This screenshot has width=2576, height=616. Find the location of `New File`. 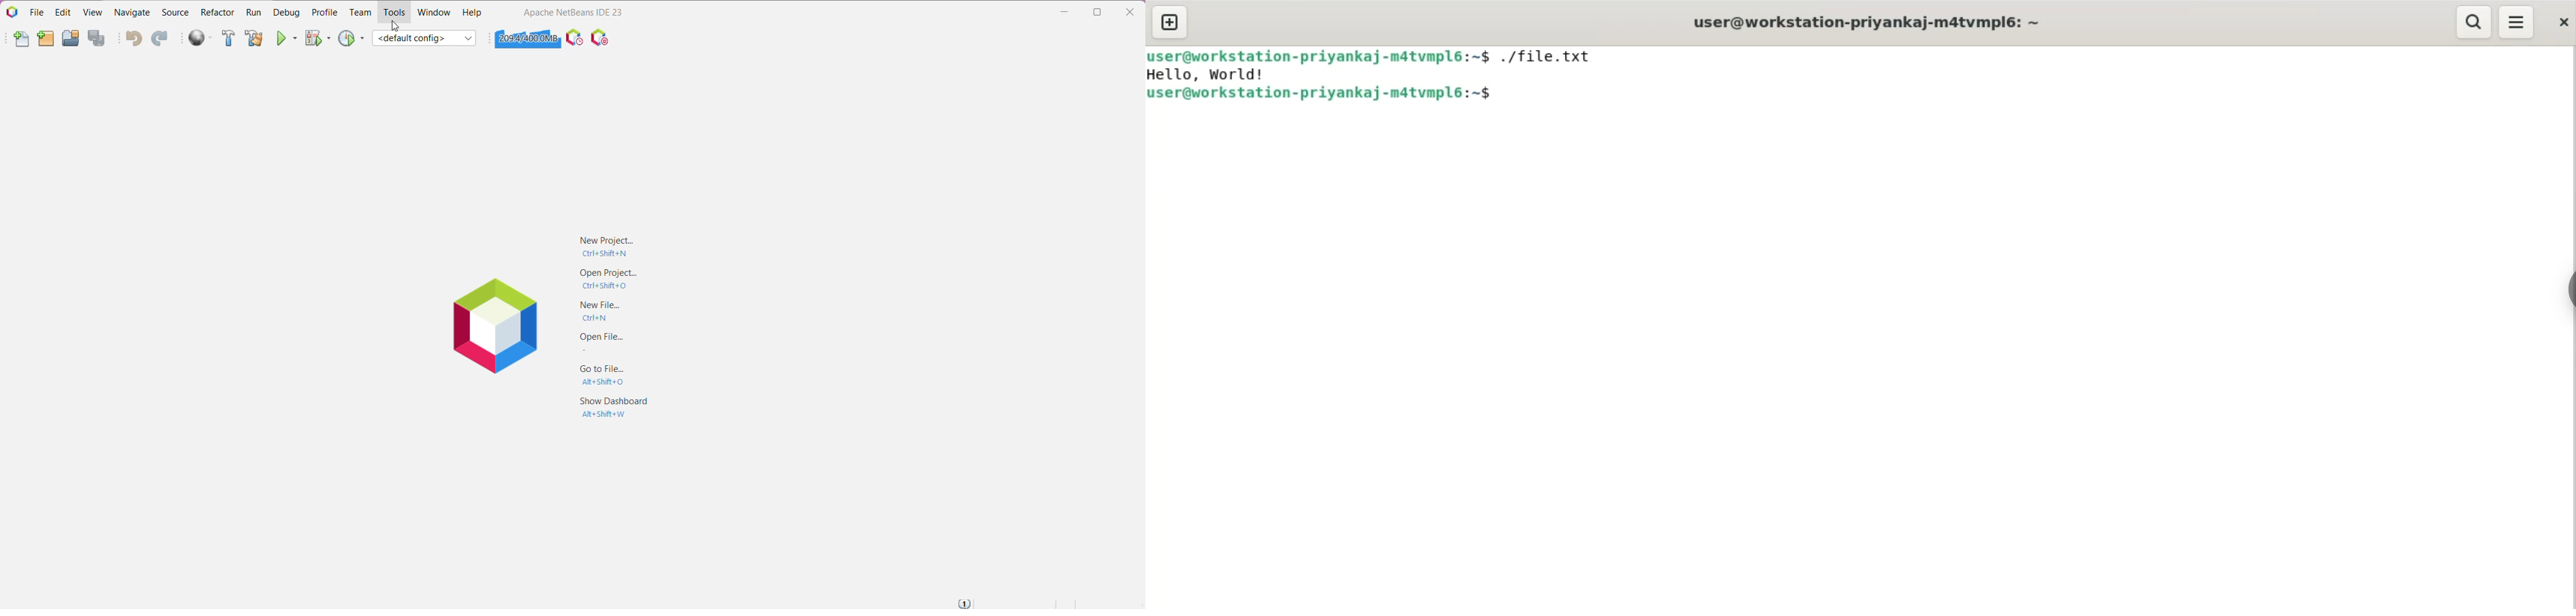

New File is located at coordinates (22, 41).